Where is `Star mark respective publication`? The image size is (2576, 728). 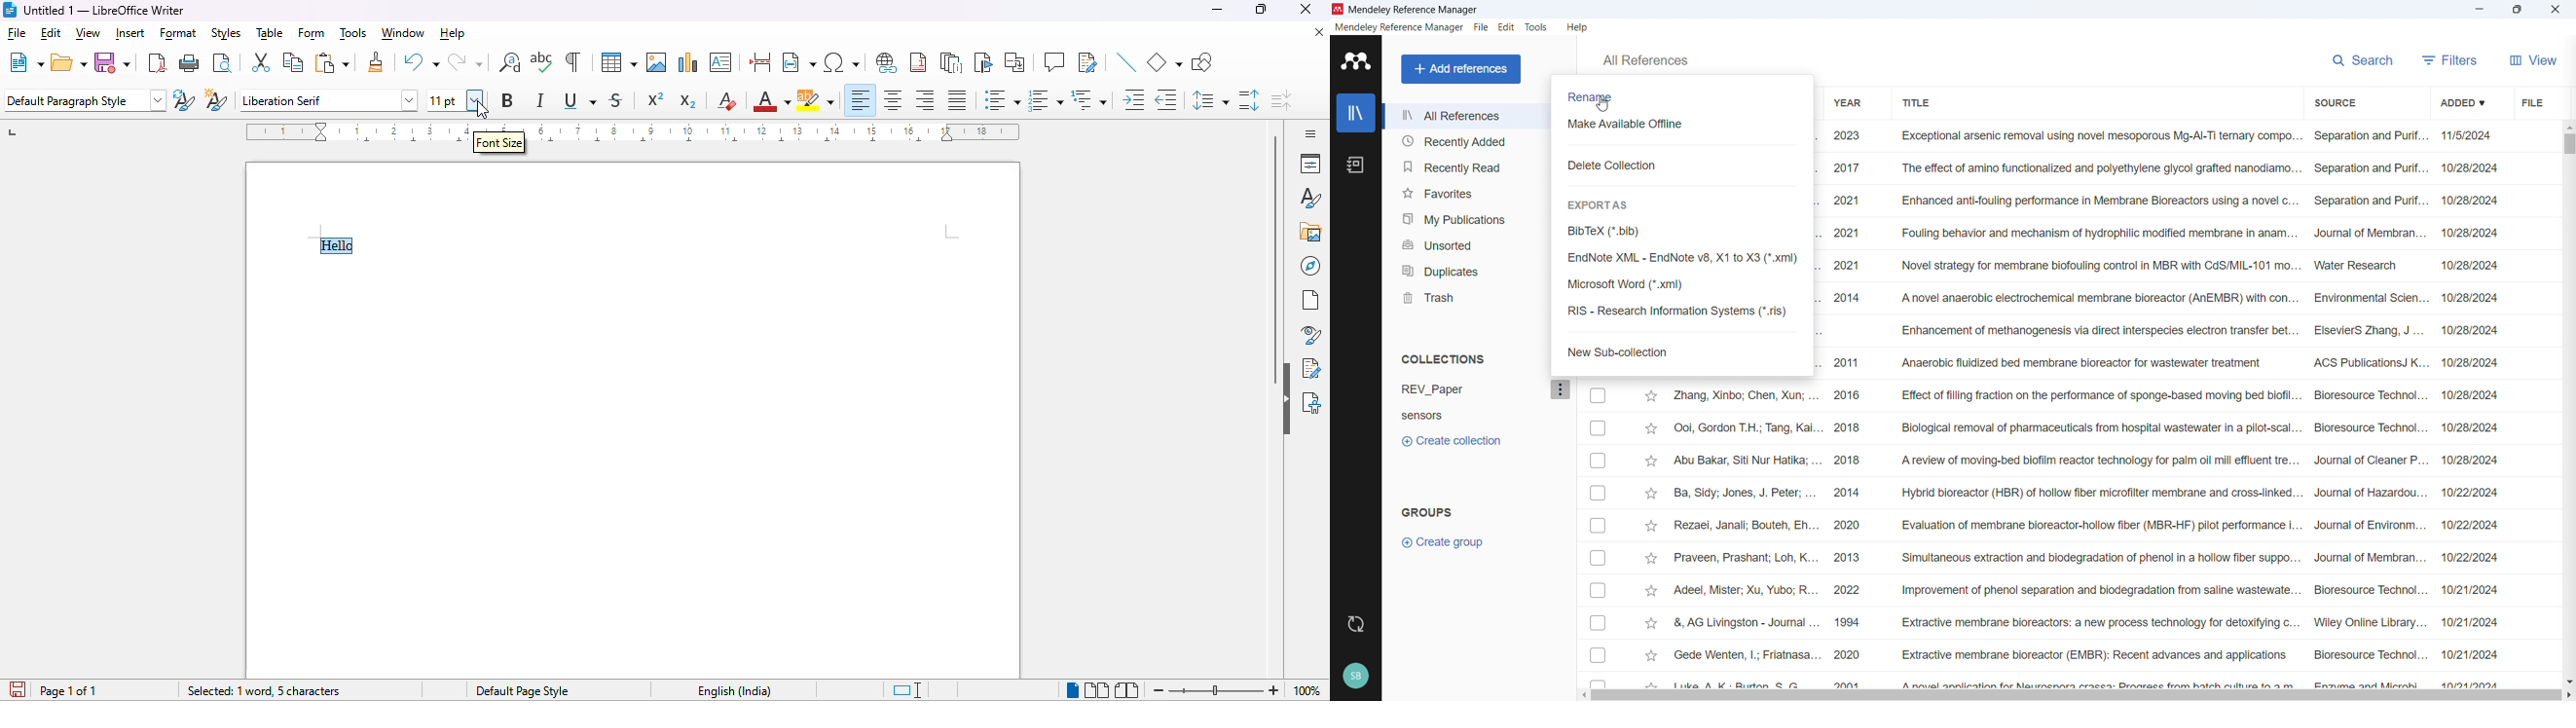
Star mark respective publication is located at coordinates (1652, 526).